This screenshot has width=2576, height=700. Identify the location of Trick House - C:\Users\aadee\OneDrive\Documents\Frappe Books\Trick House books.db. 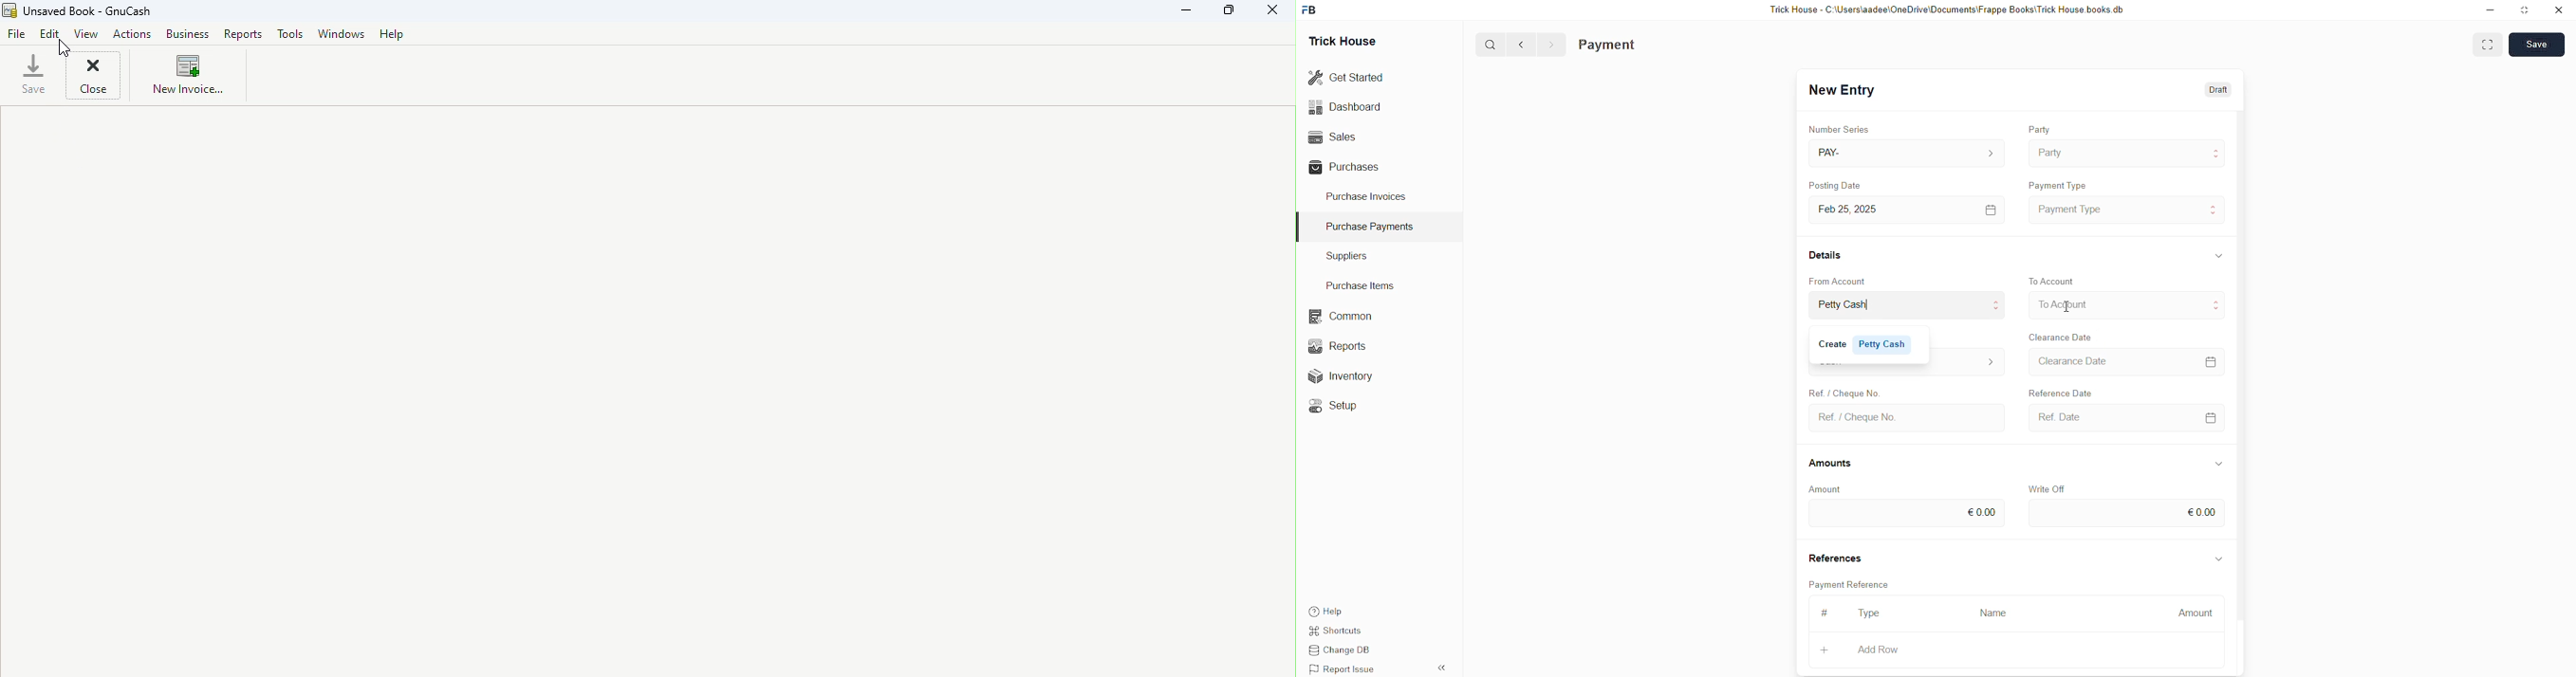
(1950, 10).